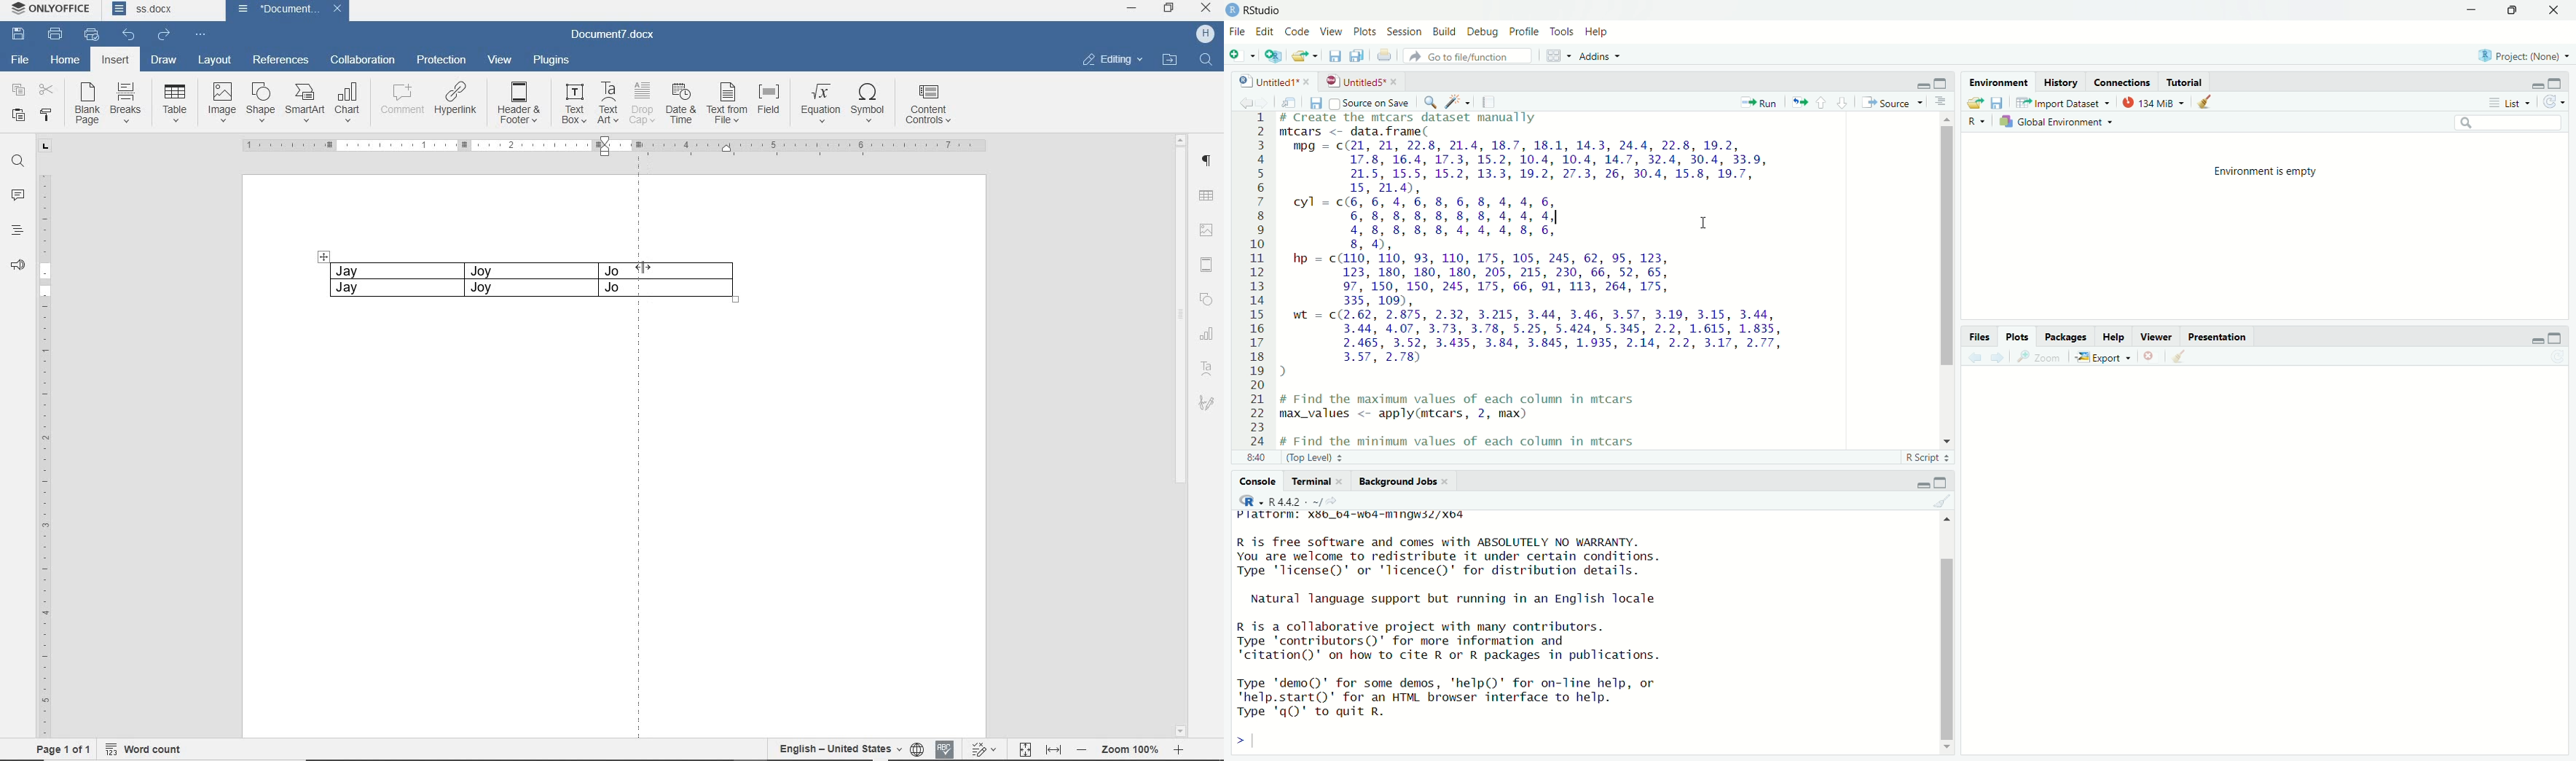  What do you see at coordinates (1560, 31) in the screenshot?
I see `Tools` at bounding box center [1560, 31].